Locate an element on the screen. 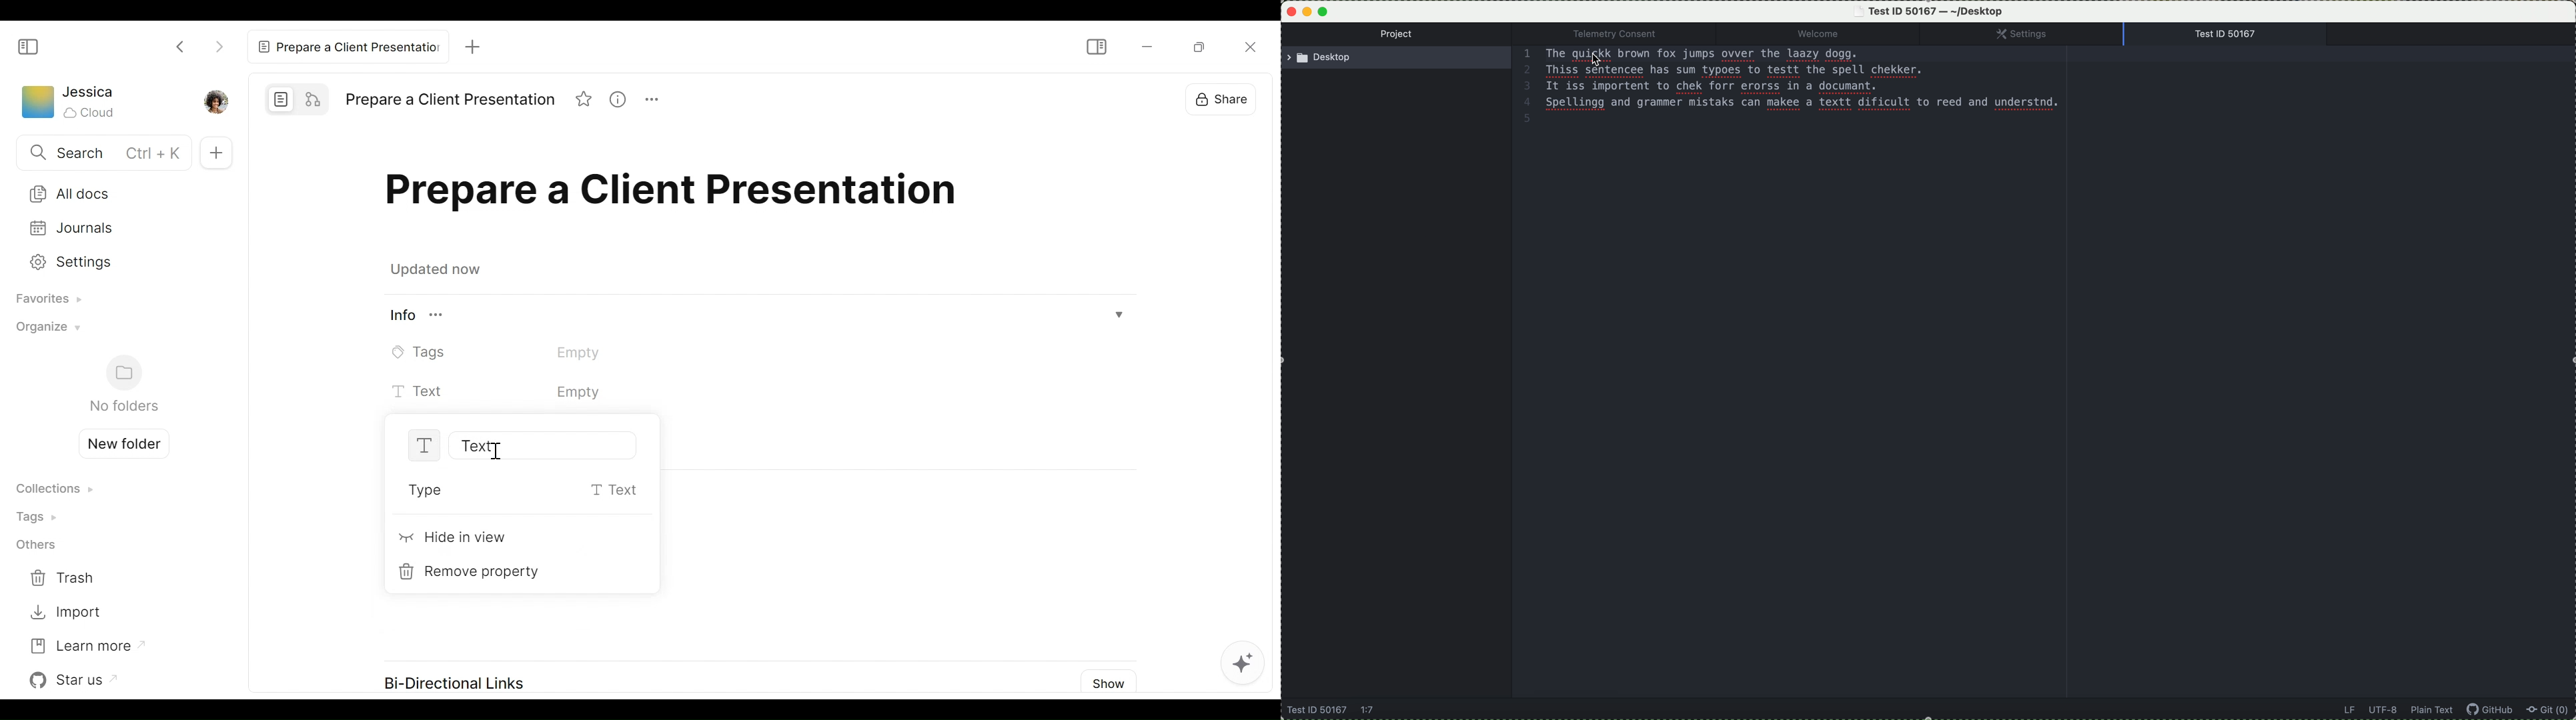  View Information is located at coordinates (758, 317).